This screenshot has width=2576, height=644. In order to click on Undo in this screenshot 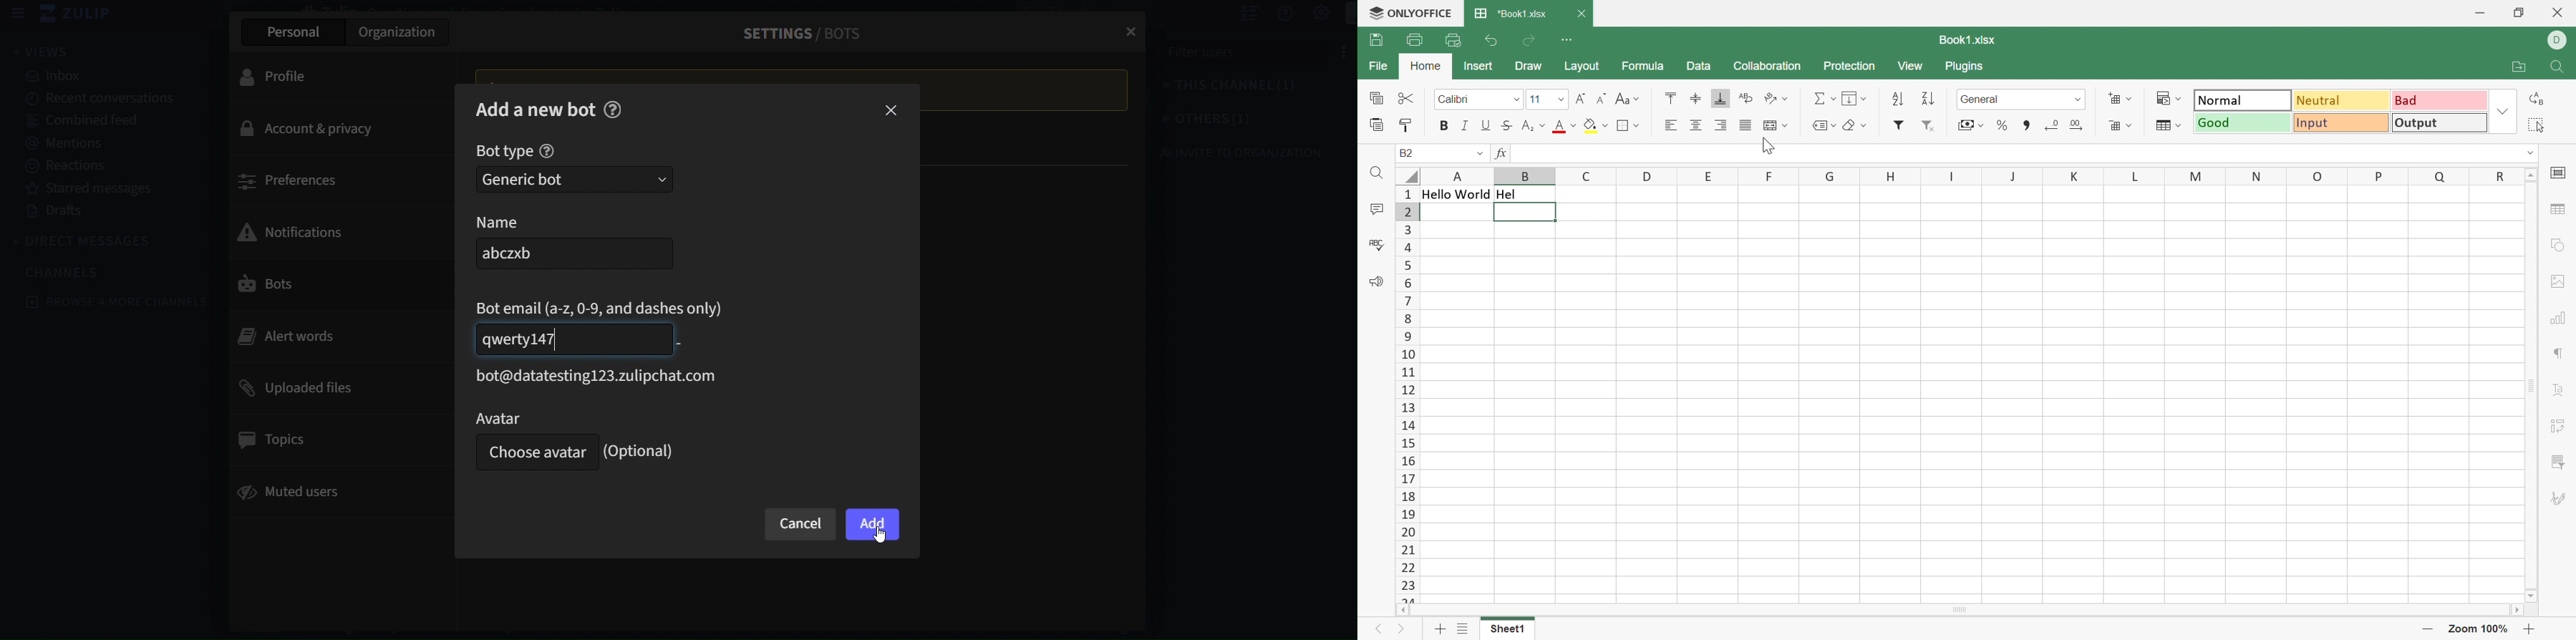, I will do `click(1490, 42)`.